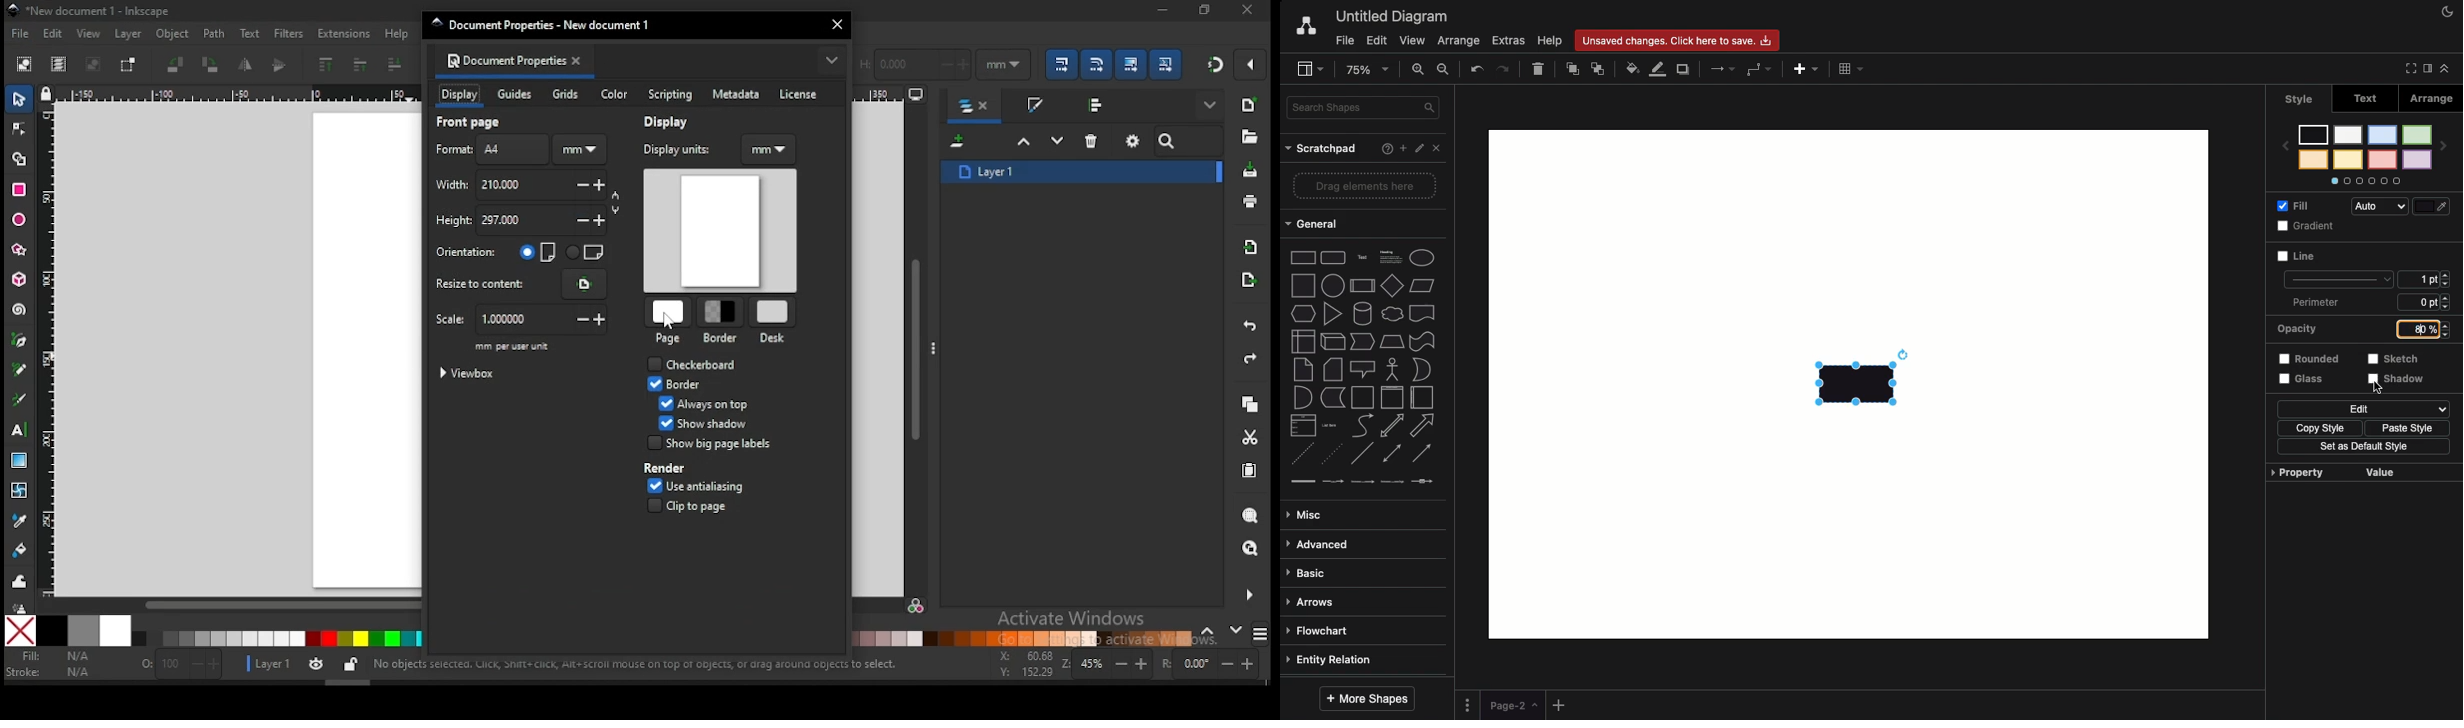  I want to click on star/polygon tool, so click(20, 250).